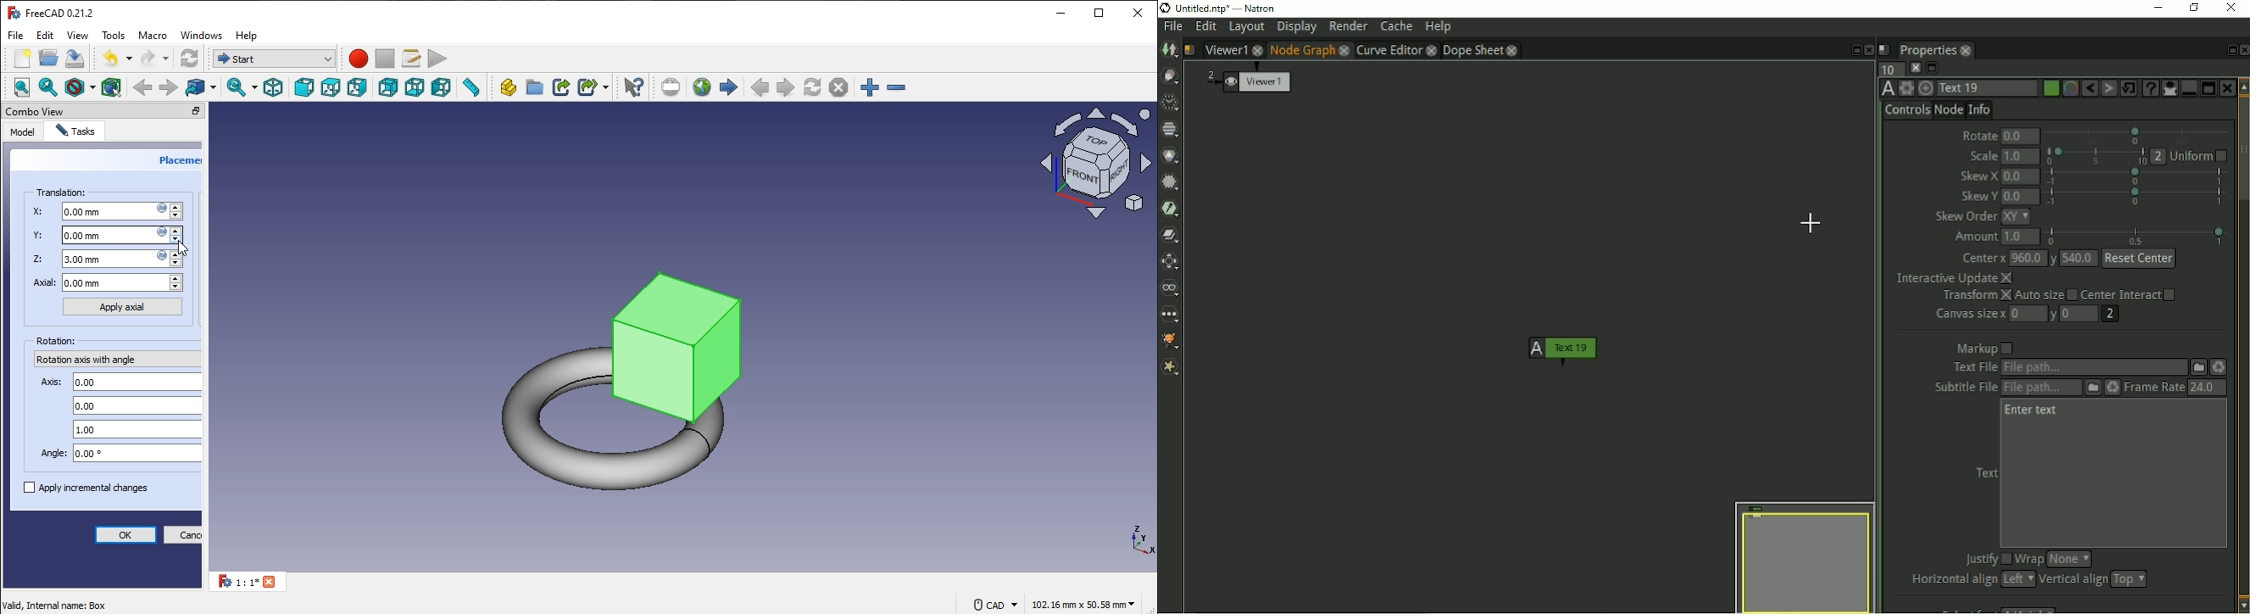 The height and width of the screenshot is (616, 2268). I want to click on coordinate directional axis icon, so click(1145, 541).